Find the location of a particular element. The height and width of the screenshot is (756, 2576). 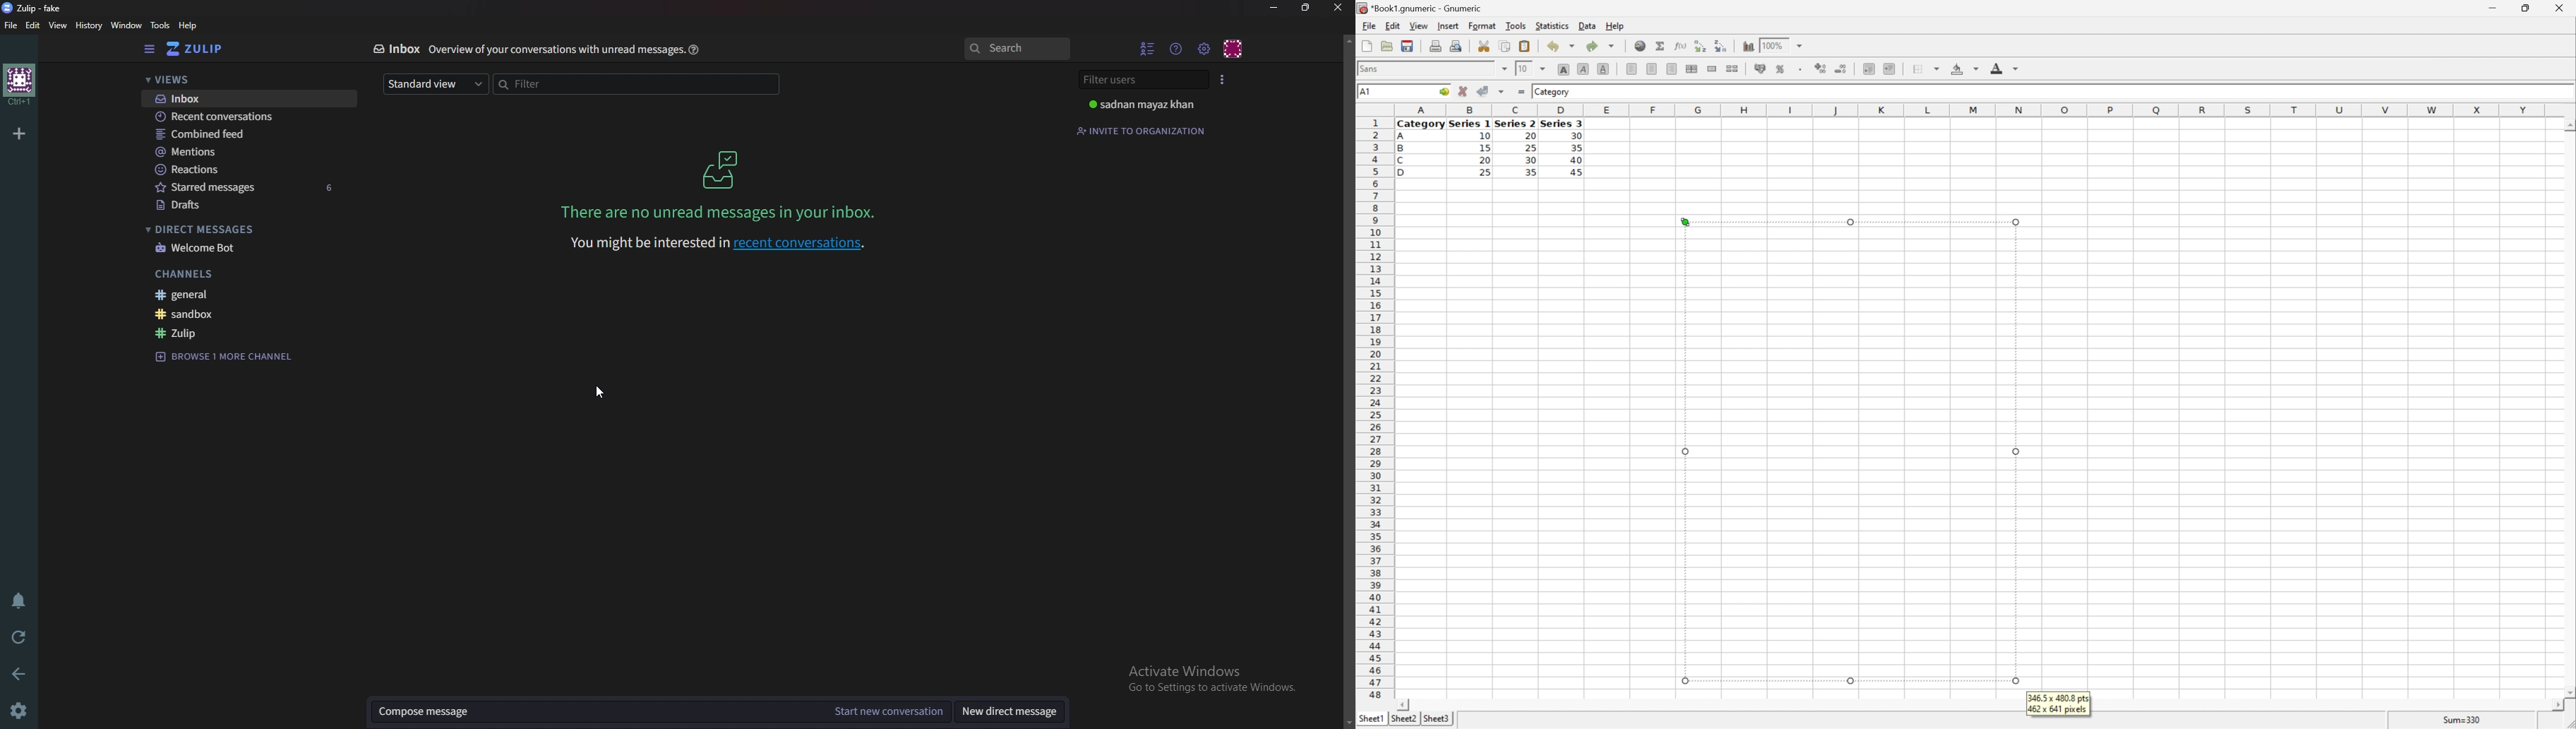

Channels is located at coordinates (251, 273).